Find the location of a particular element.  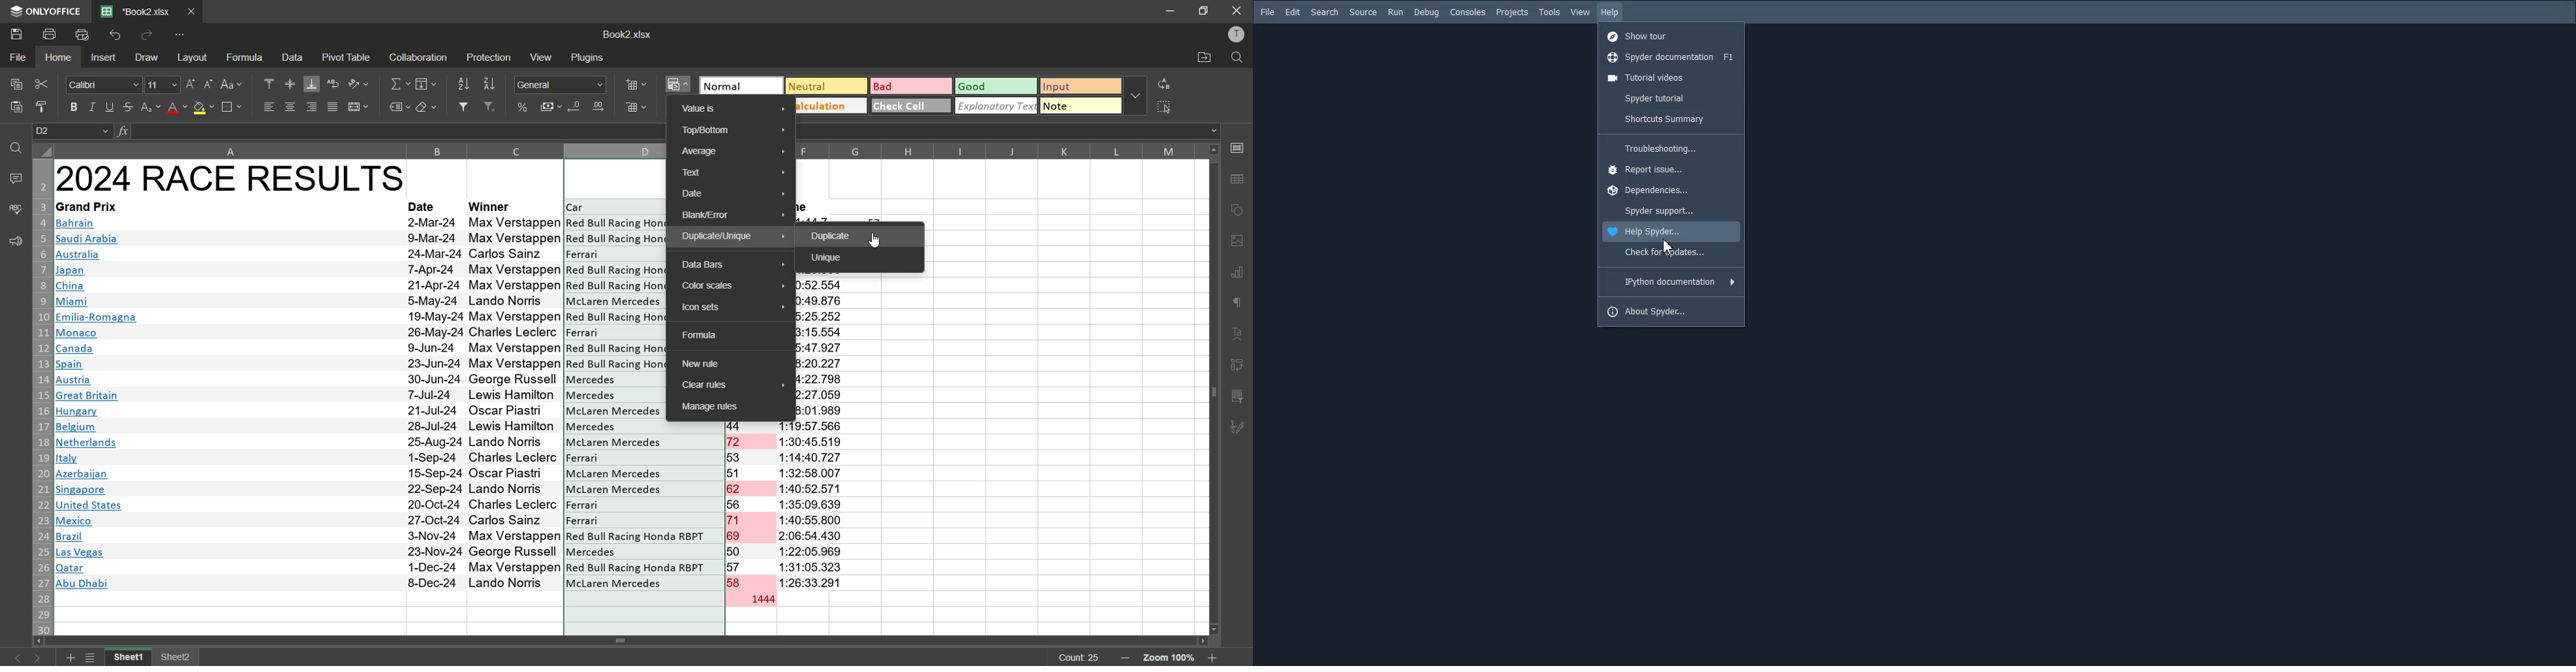

blank/error is located at coordinates (734, 215).